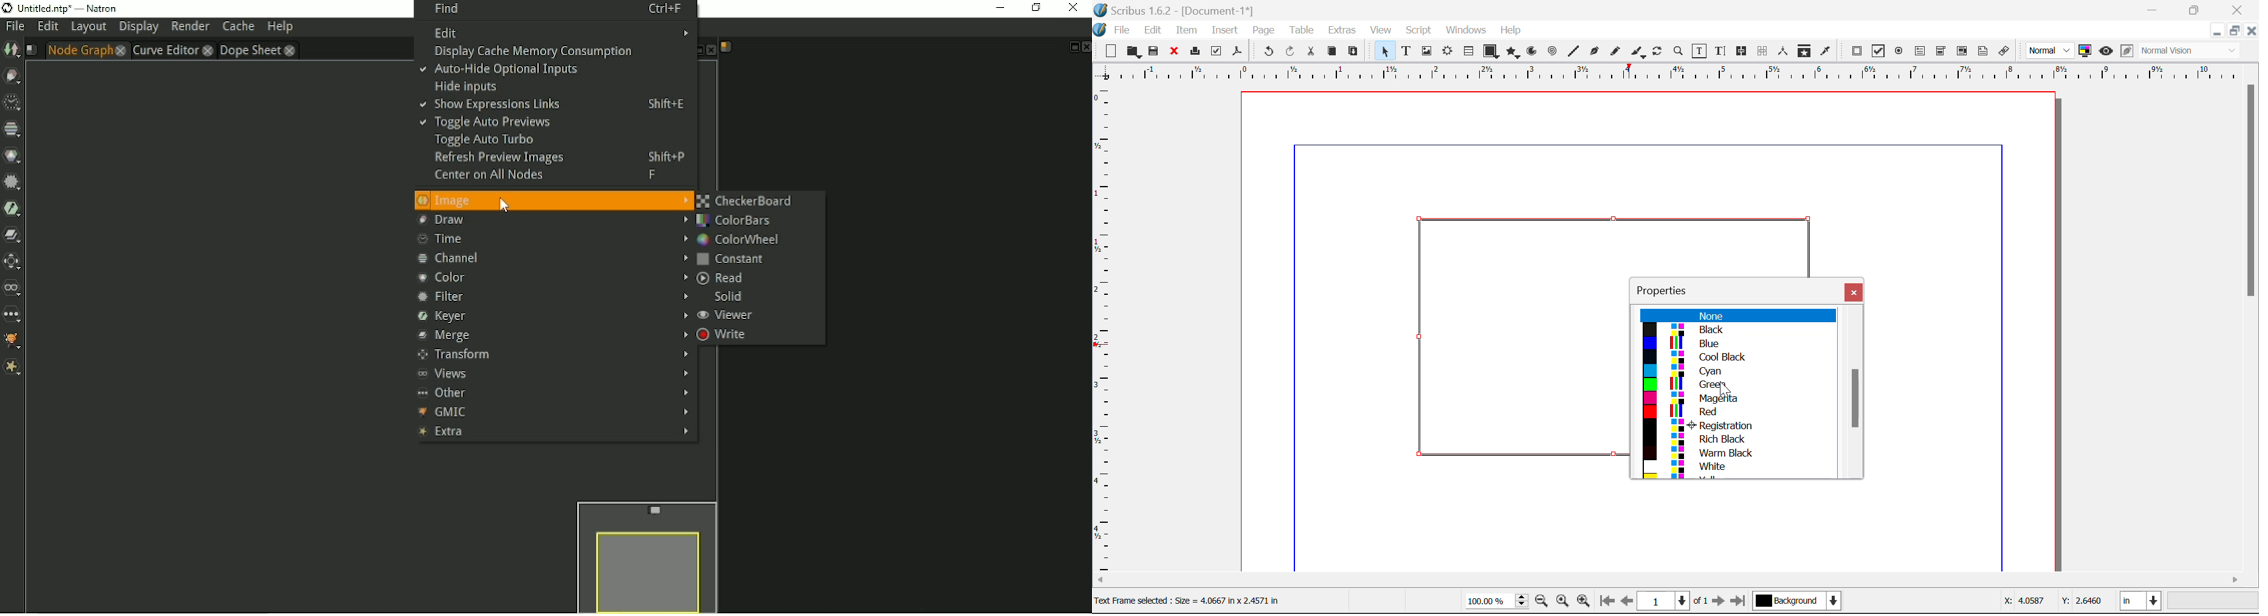 The height and width of the screenshot is (616, 2268). What do you see at coordinates (1184, 29) in the screenshot?
I see `Item` at bounding box center [1184, 29].